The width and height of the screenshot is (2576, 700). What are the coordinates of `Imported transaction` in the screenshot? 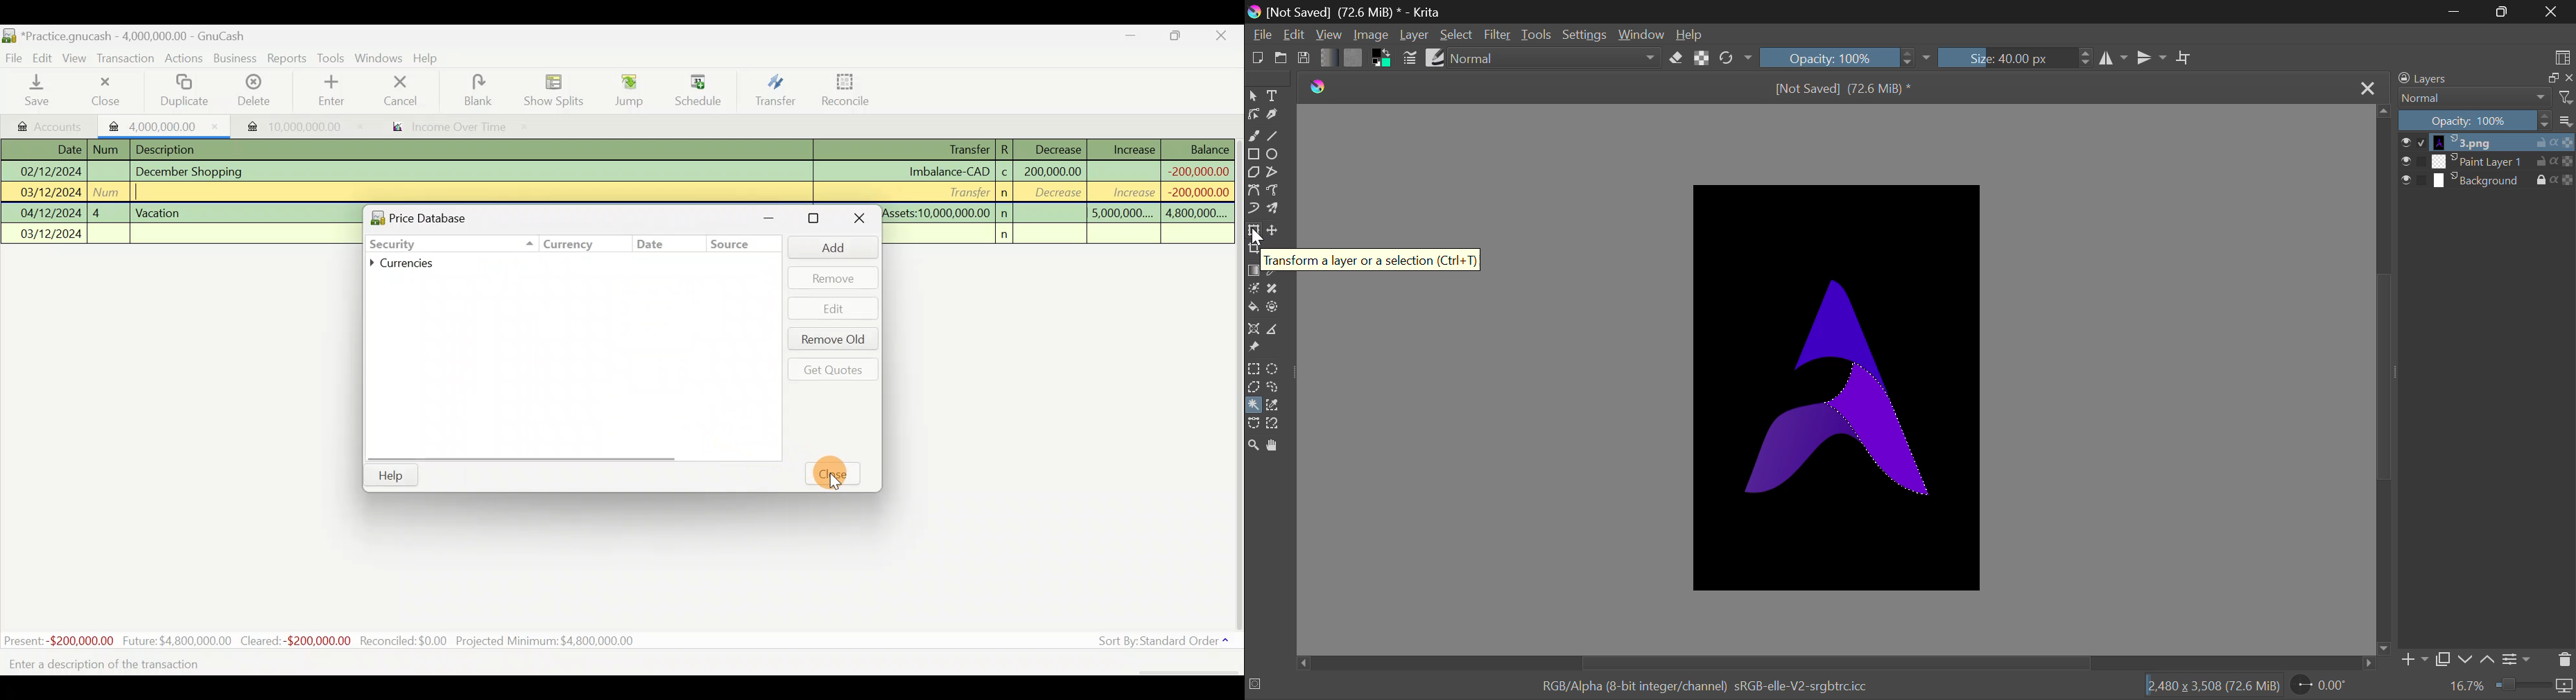 It's located at (286, 123).